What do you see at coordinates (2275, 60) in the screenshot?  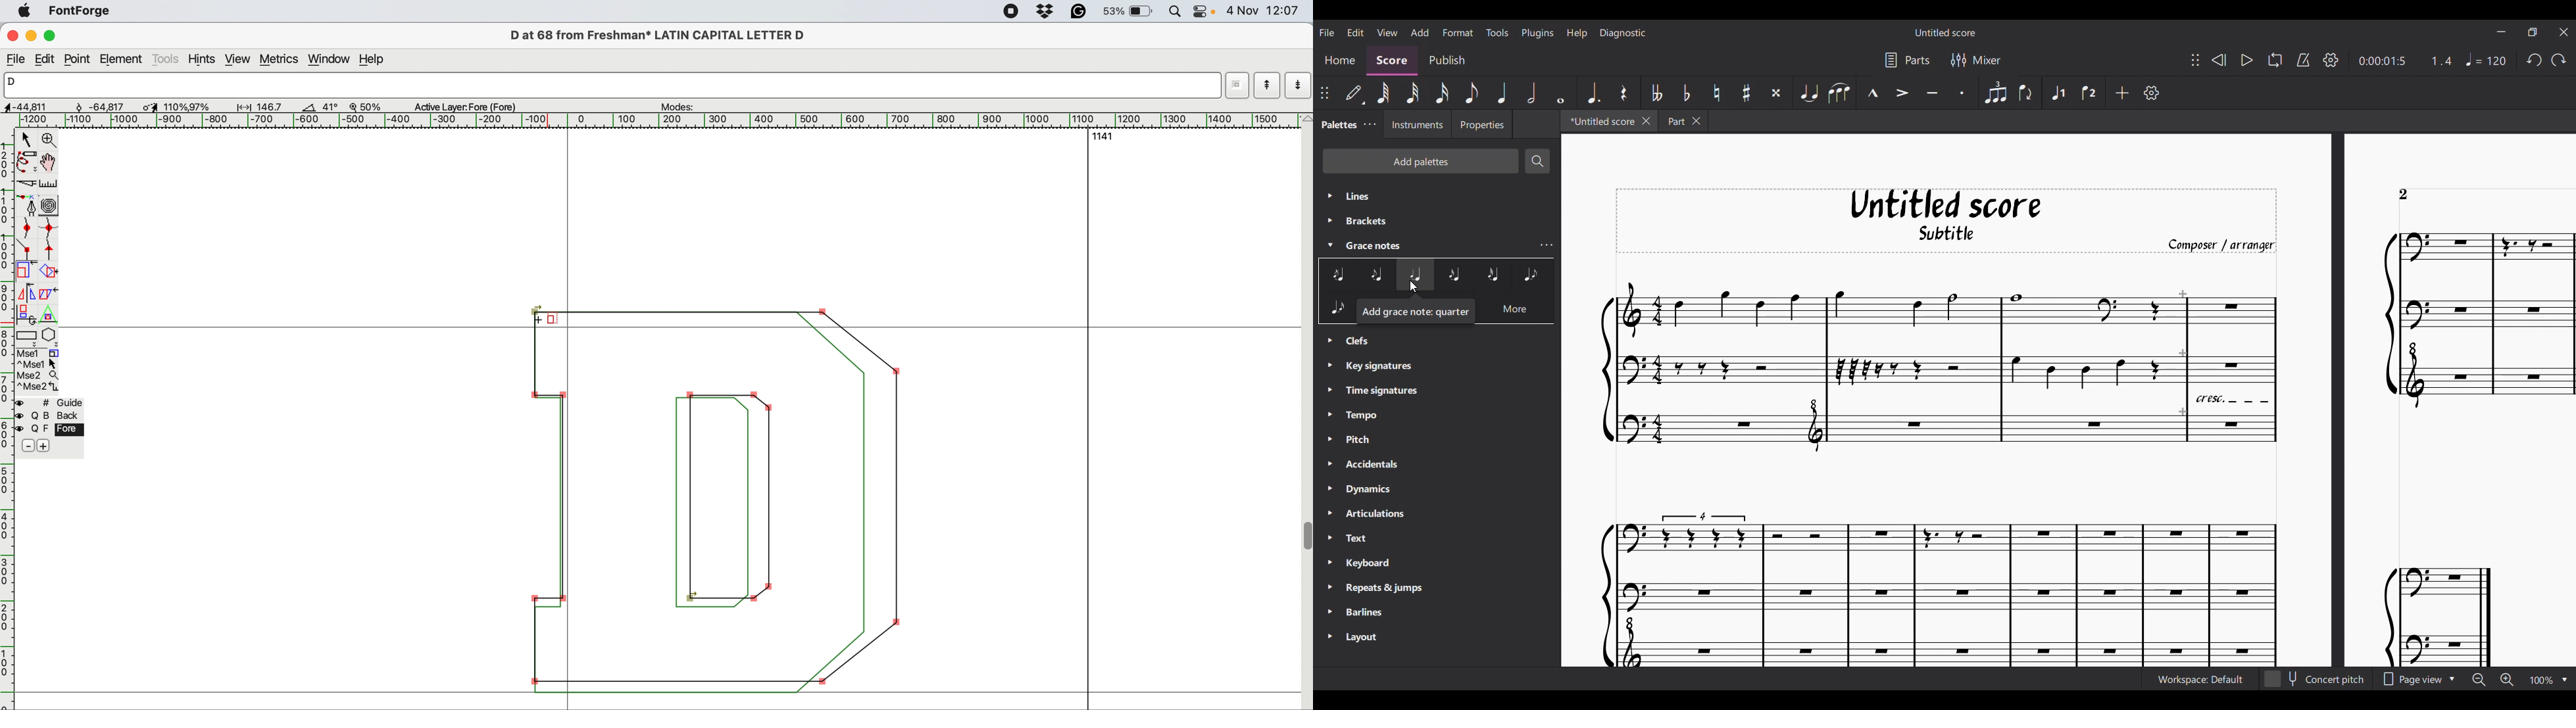 I see `Looping playback` at bounding box center [2275, 60].